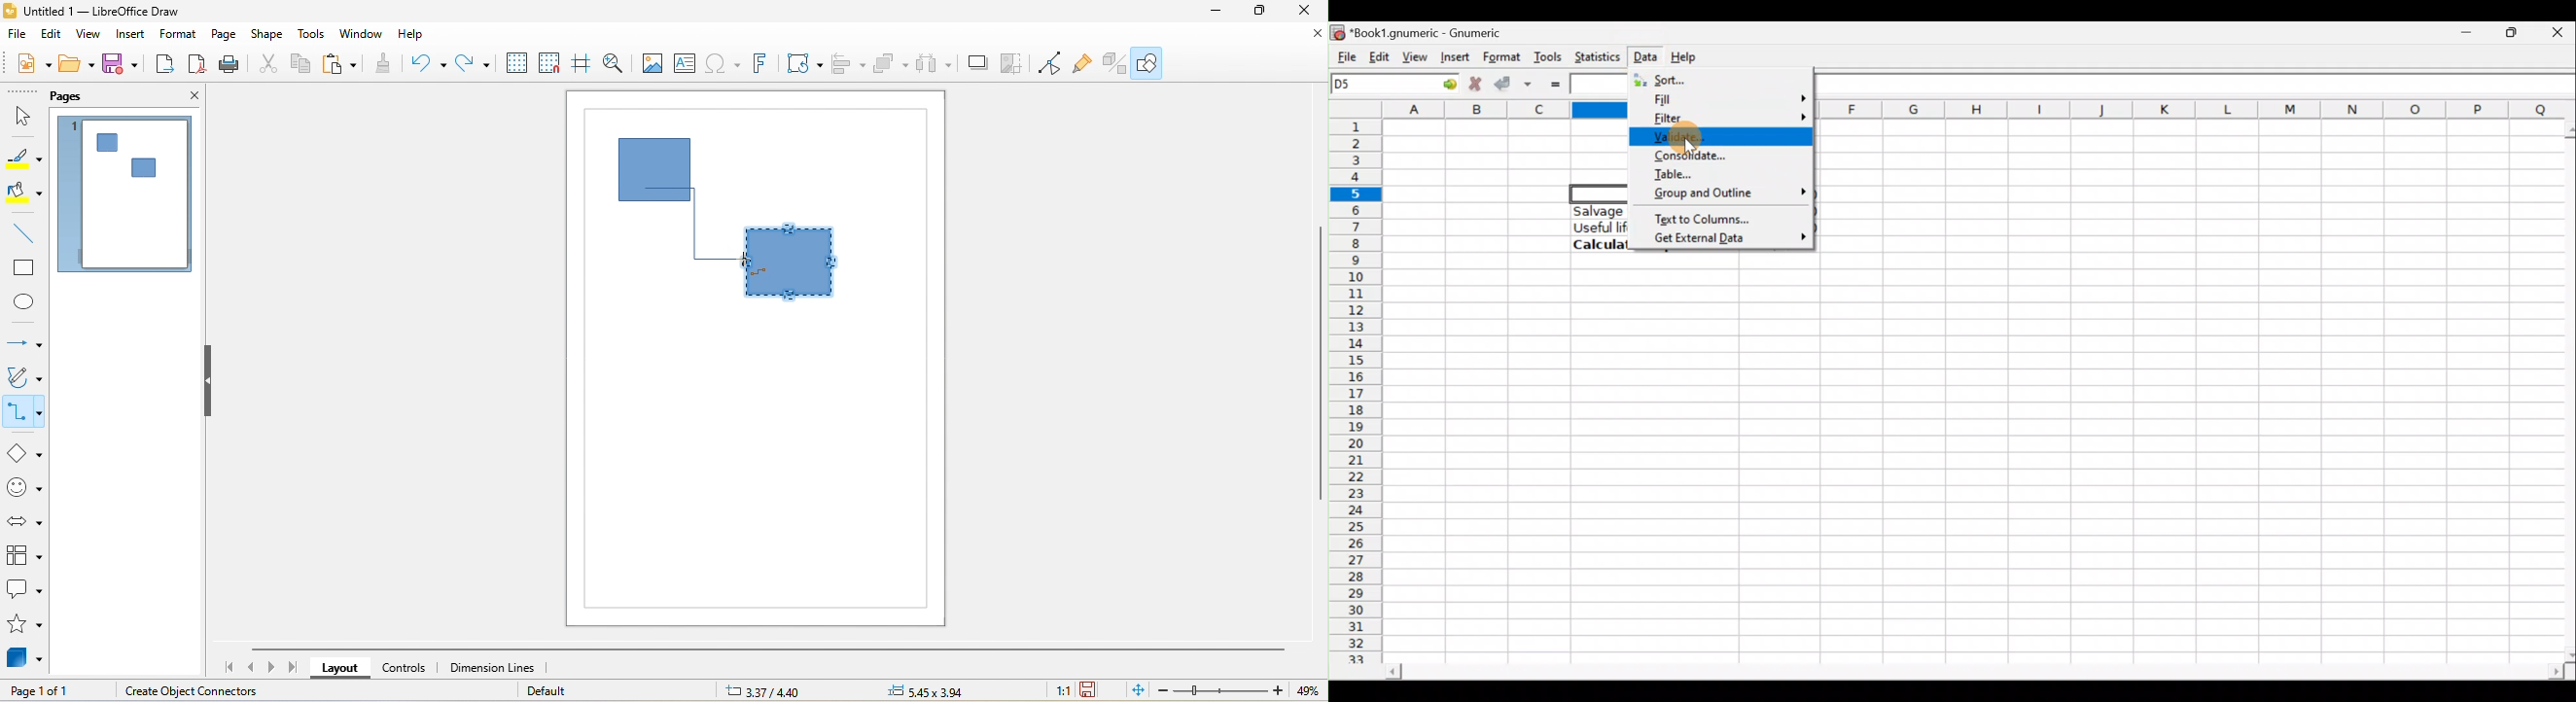 The height and width of the screenshot is (728, 2576). What do you see at coordinates (1716, 78) in the screenshot?
I see `Sort` at bounding box center [1716, 78].